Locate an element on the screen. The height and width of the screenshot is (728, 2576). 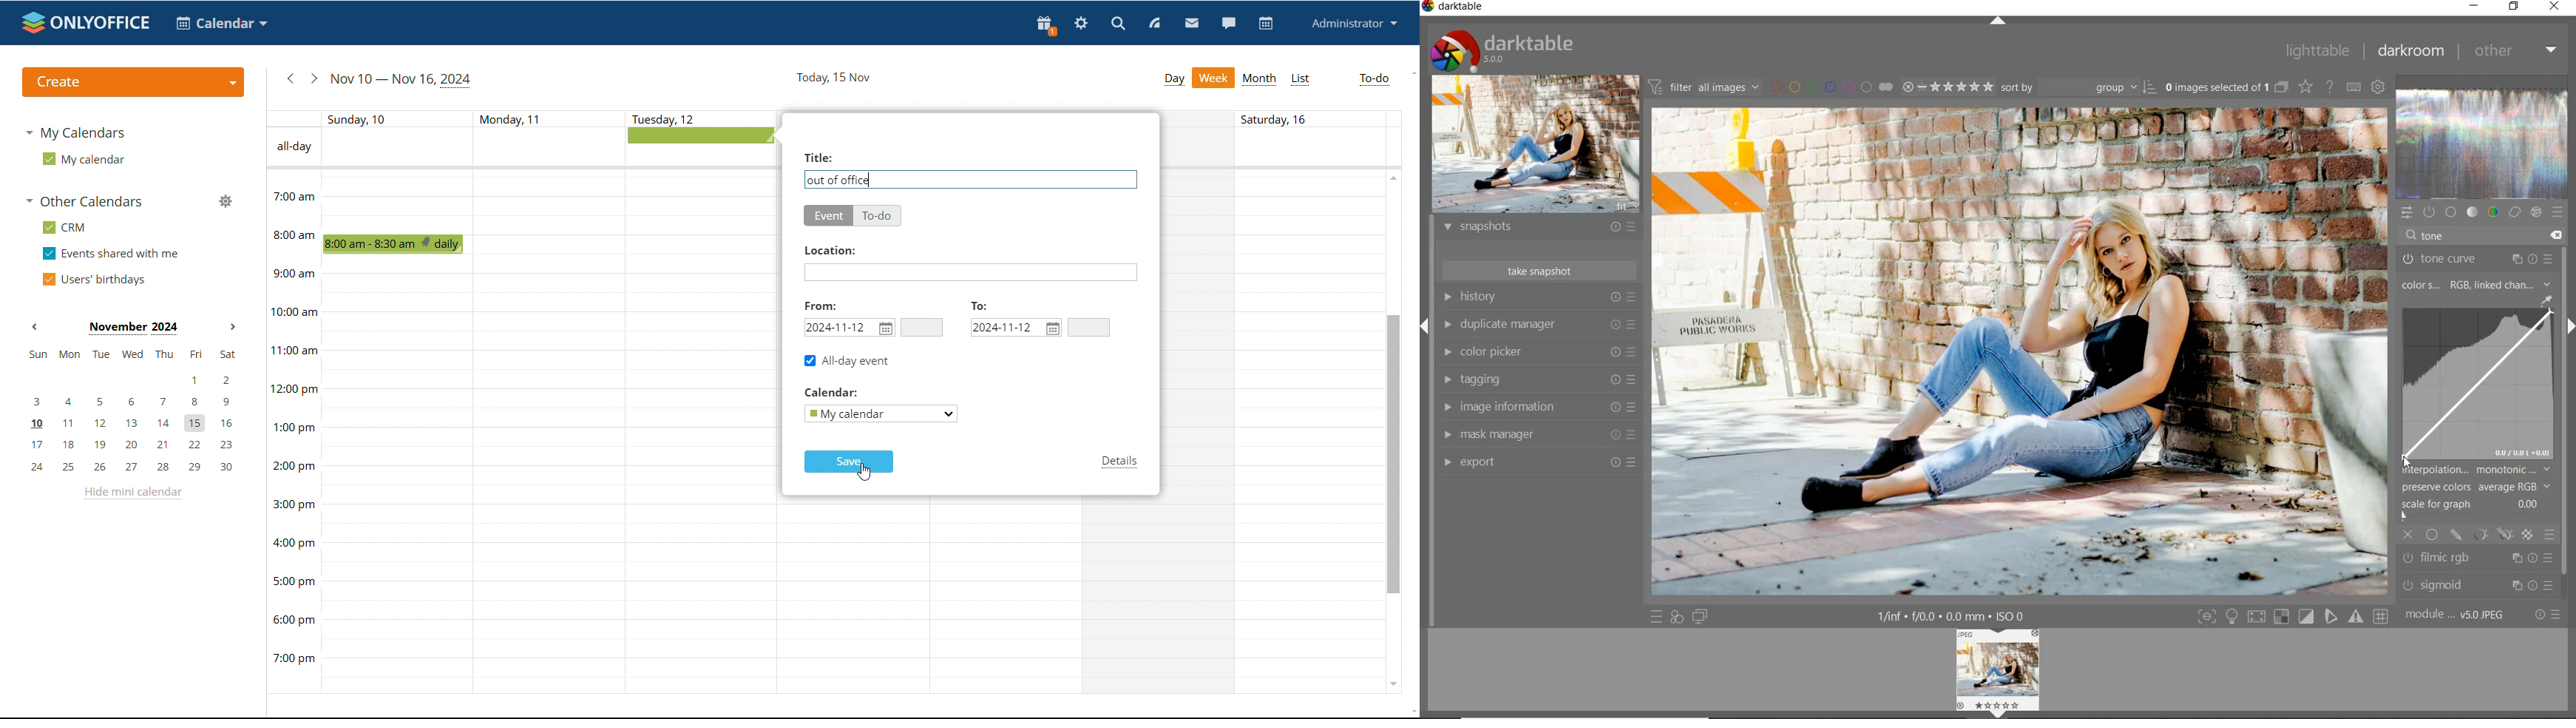
To is located at coordinates (976, 304).